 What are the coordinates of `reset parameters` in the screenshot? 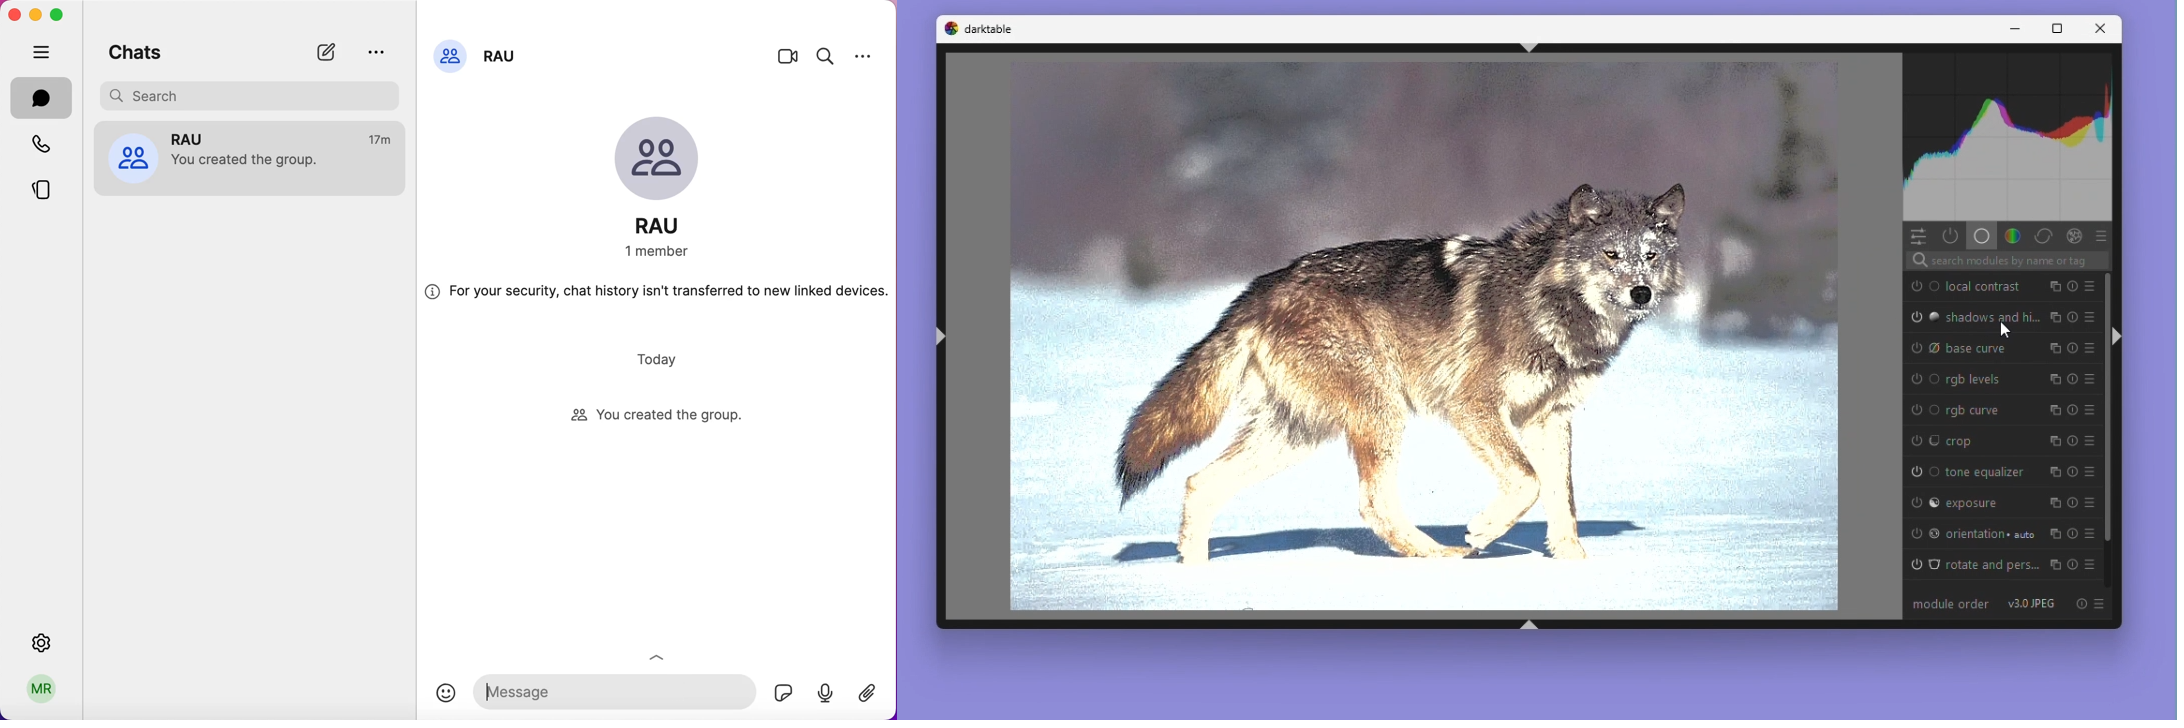 It's located at (2071, 565).